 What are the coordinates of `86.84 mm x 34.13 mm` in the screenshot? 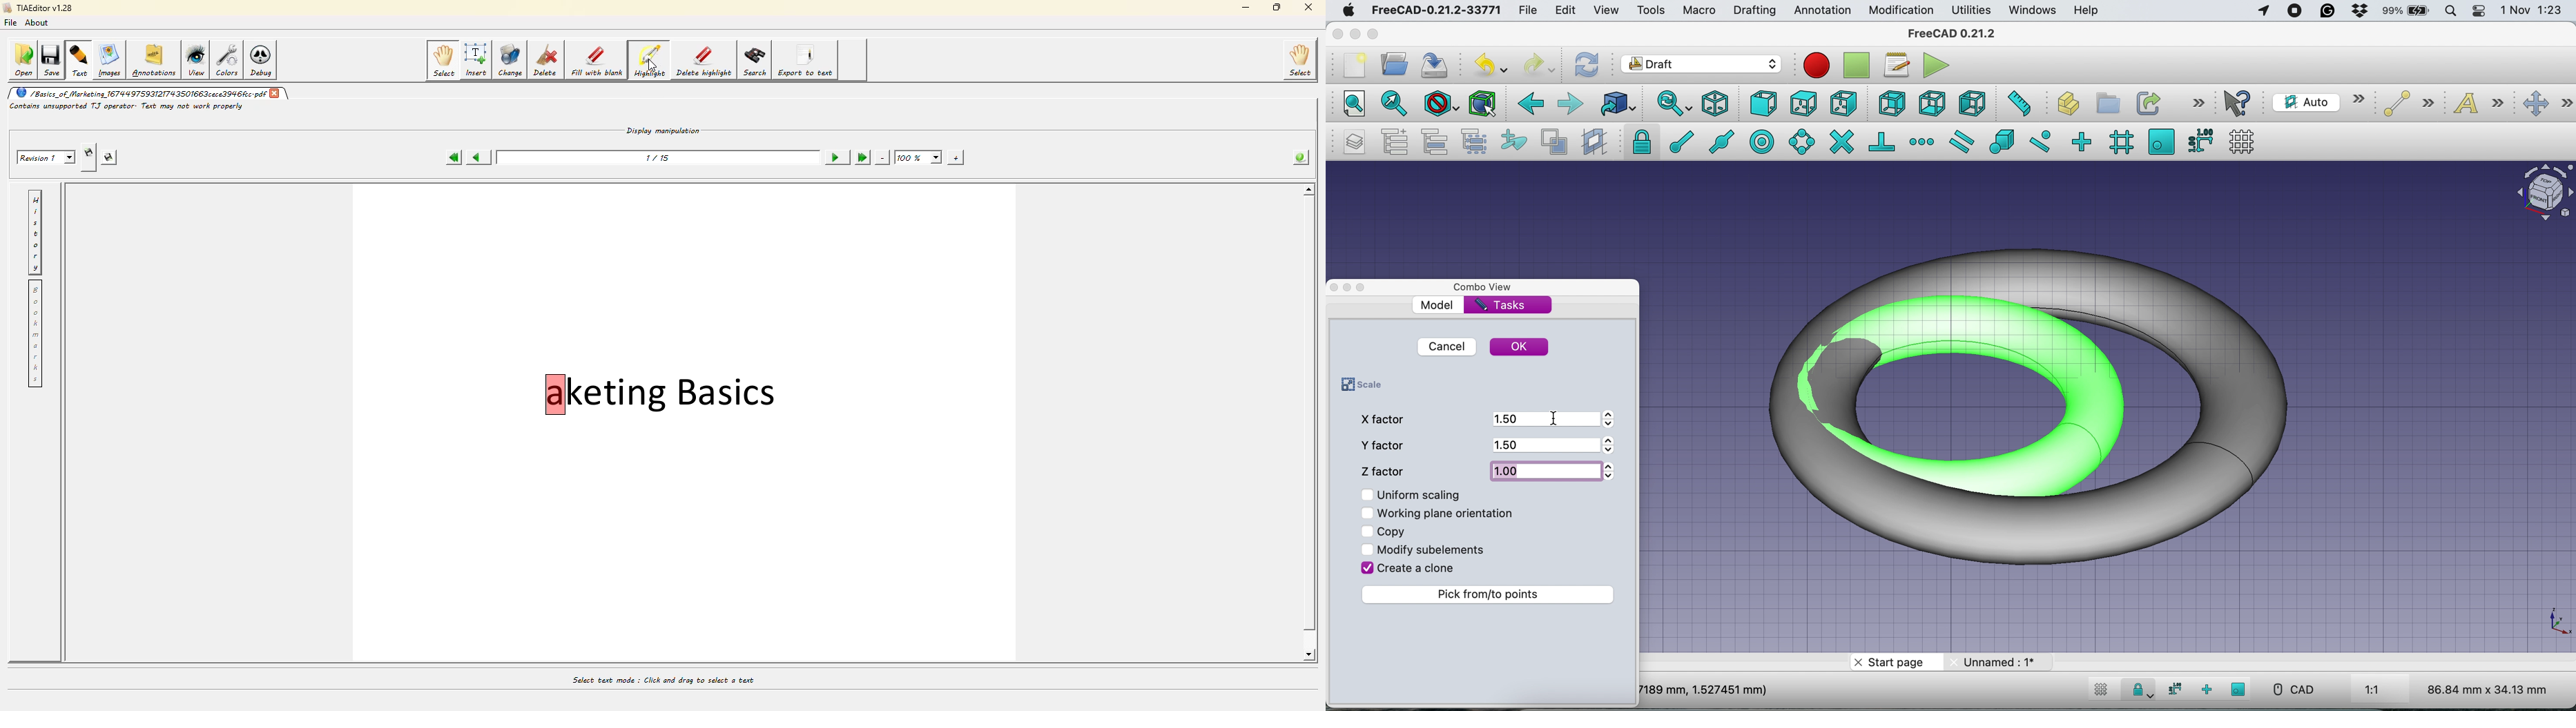 It's located at (2489, 689).